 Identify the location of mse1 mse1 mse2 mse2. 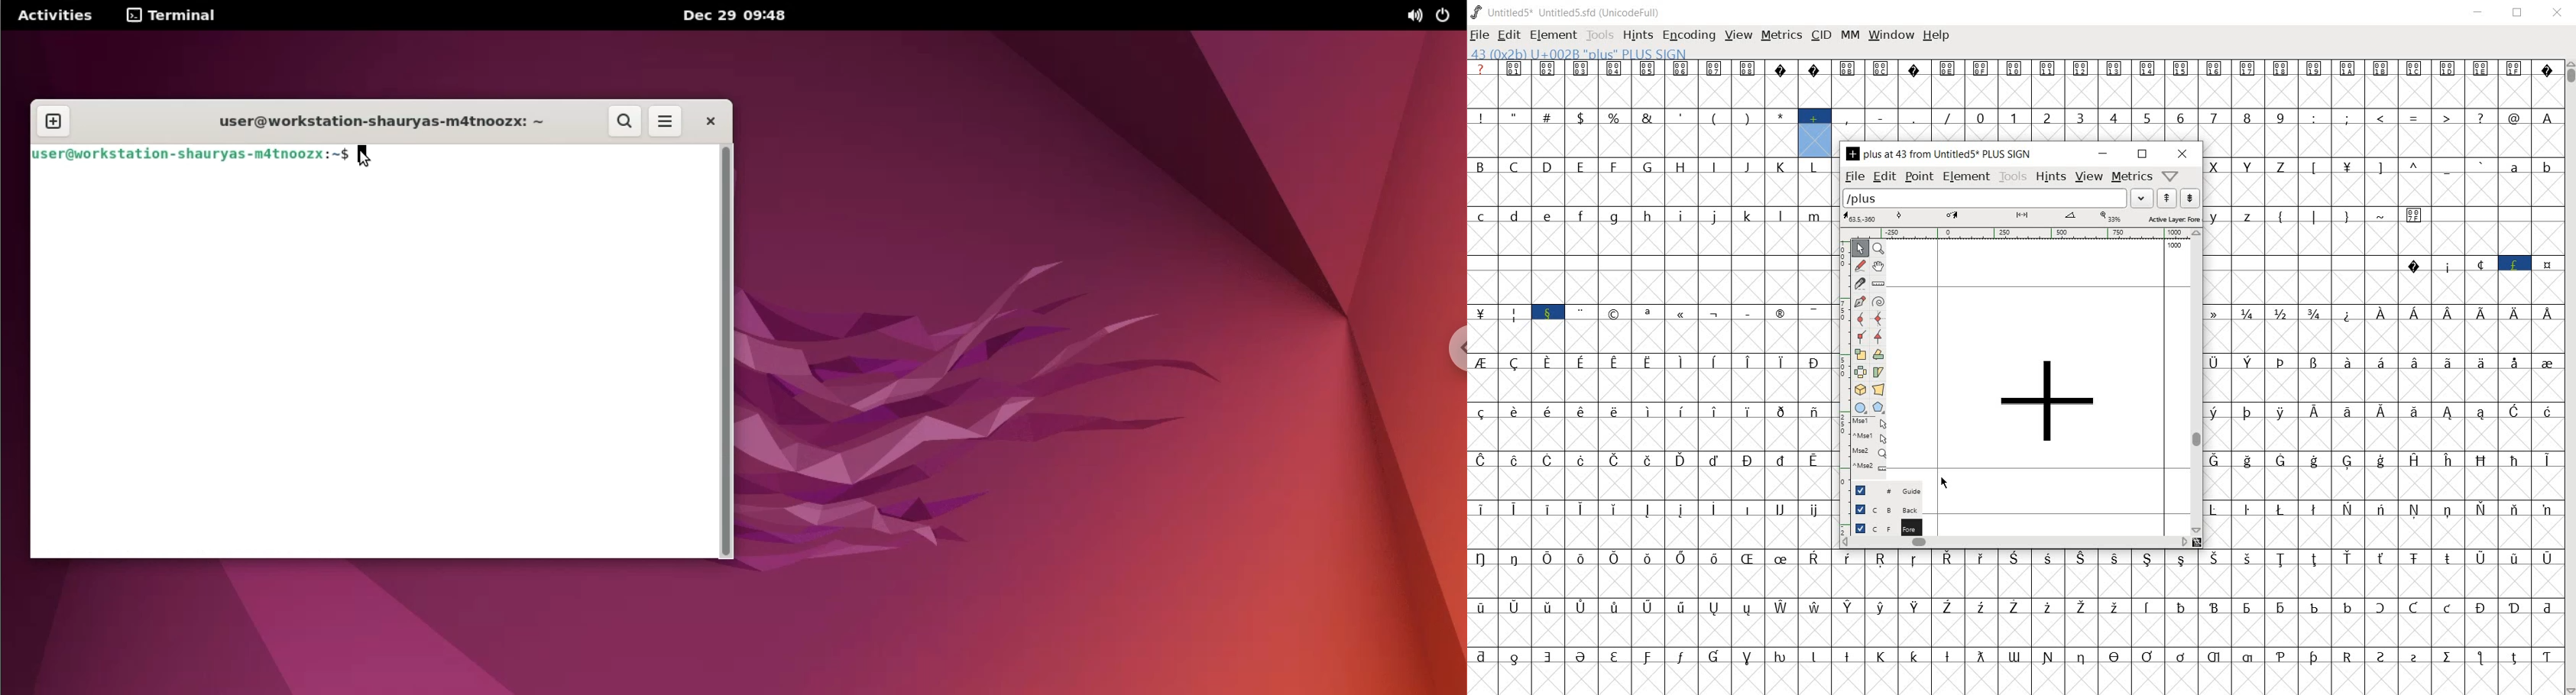
(1868, 443).